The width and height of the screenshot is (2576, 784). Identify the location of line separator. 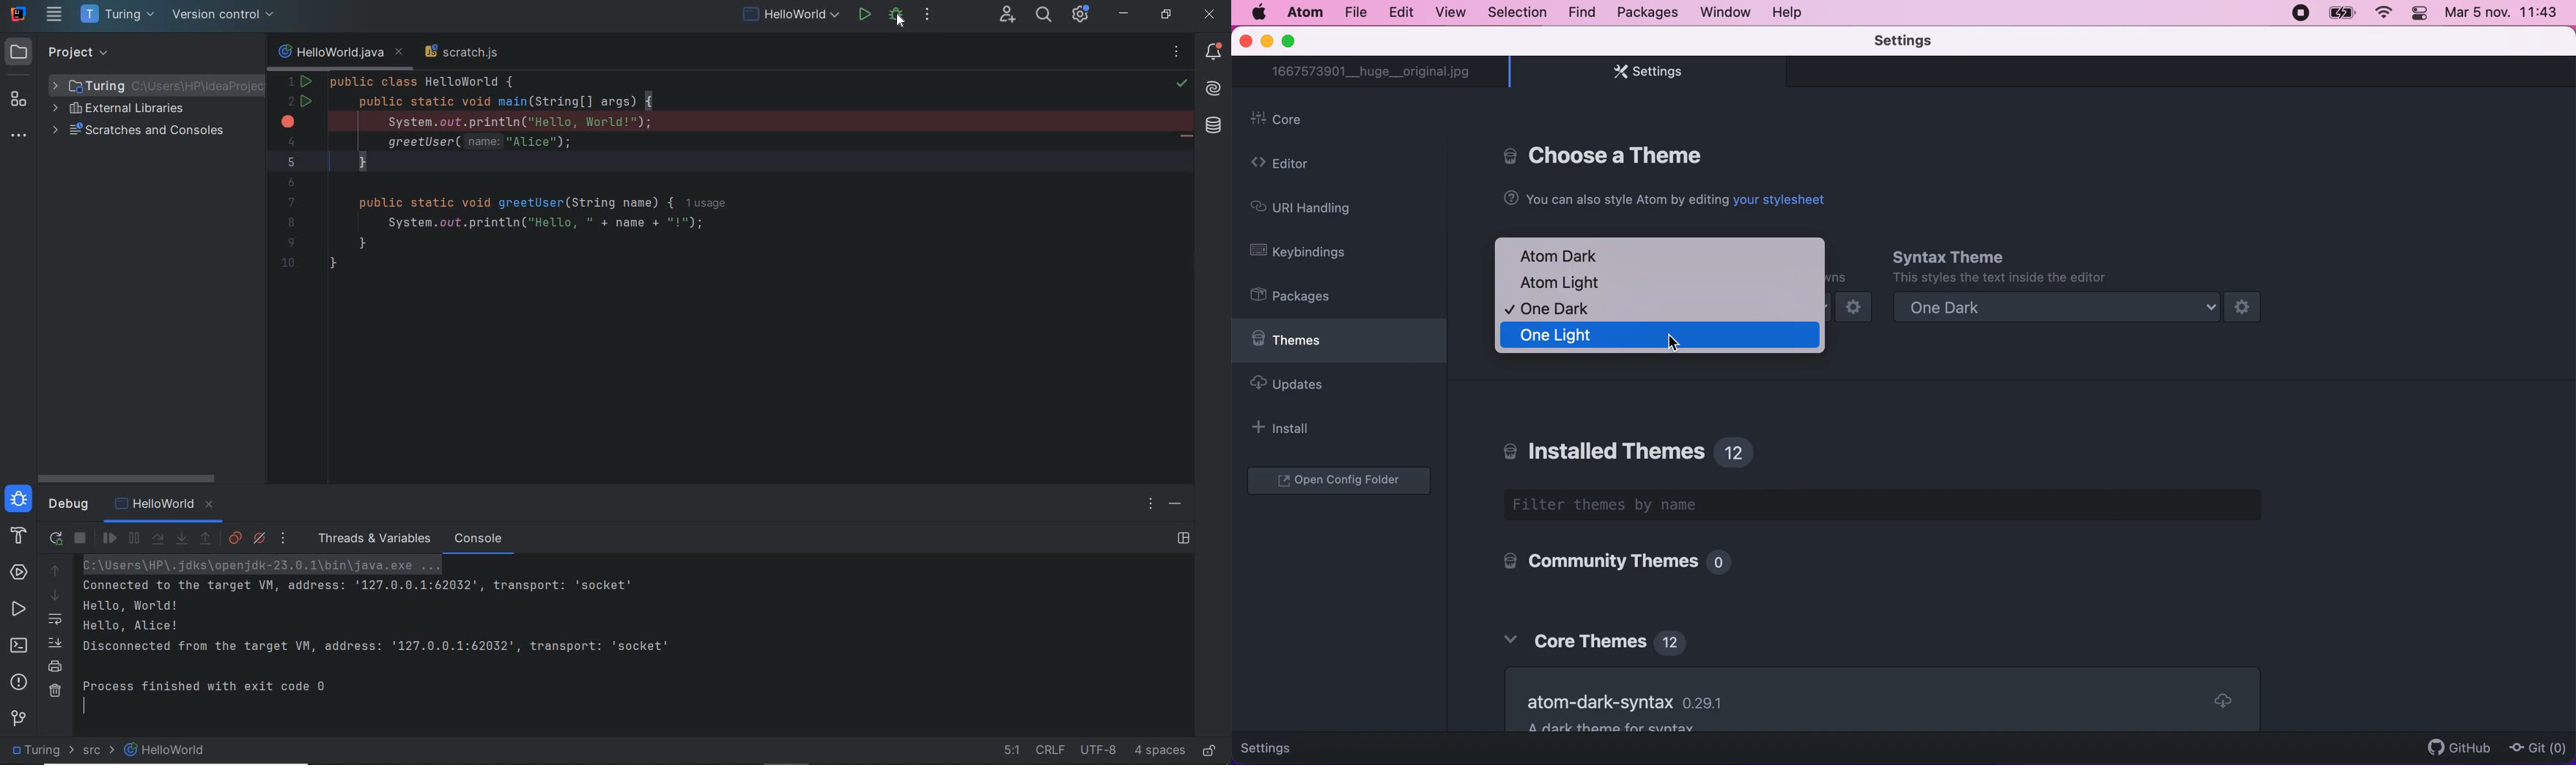
(1050, 751).